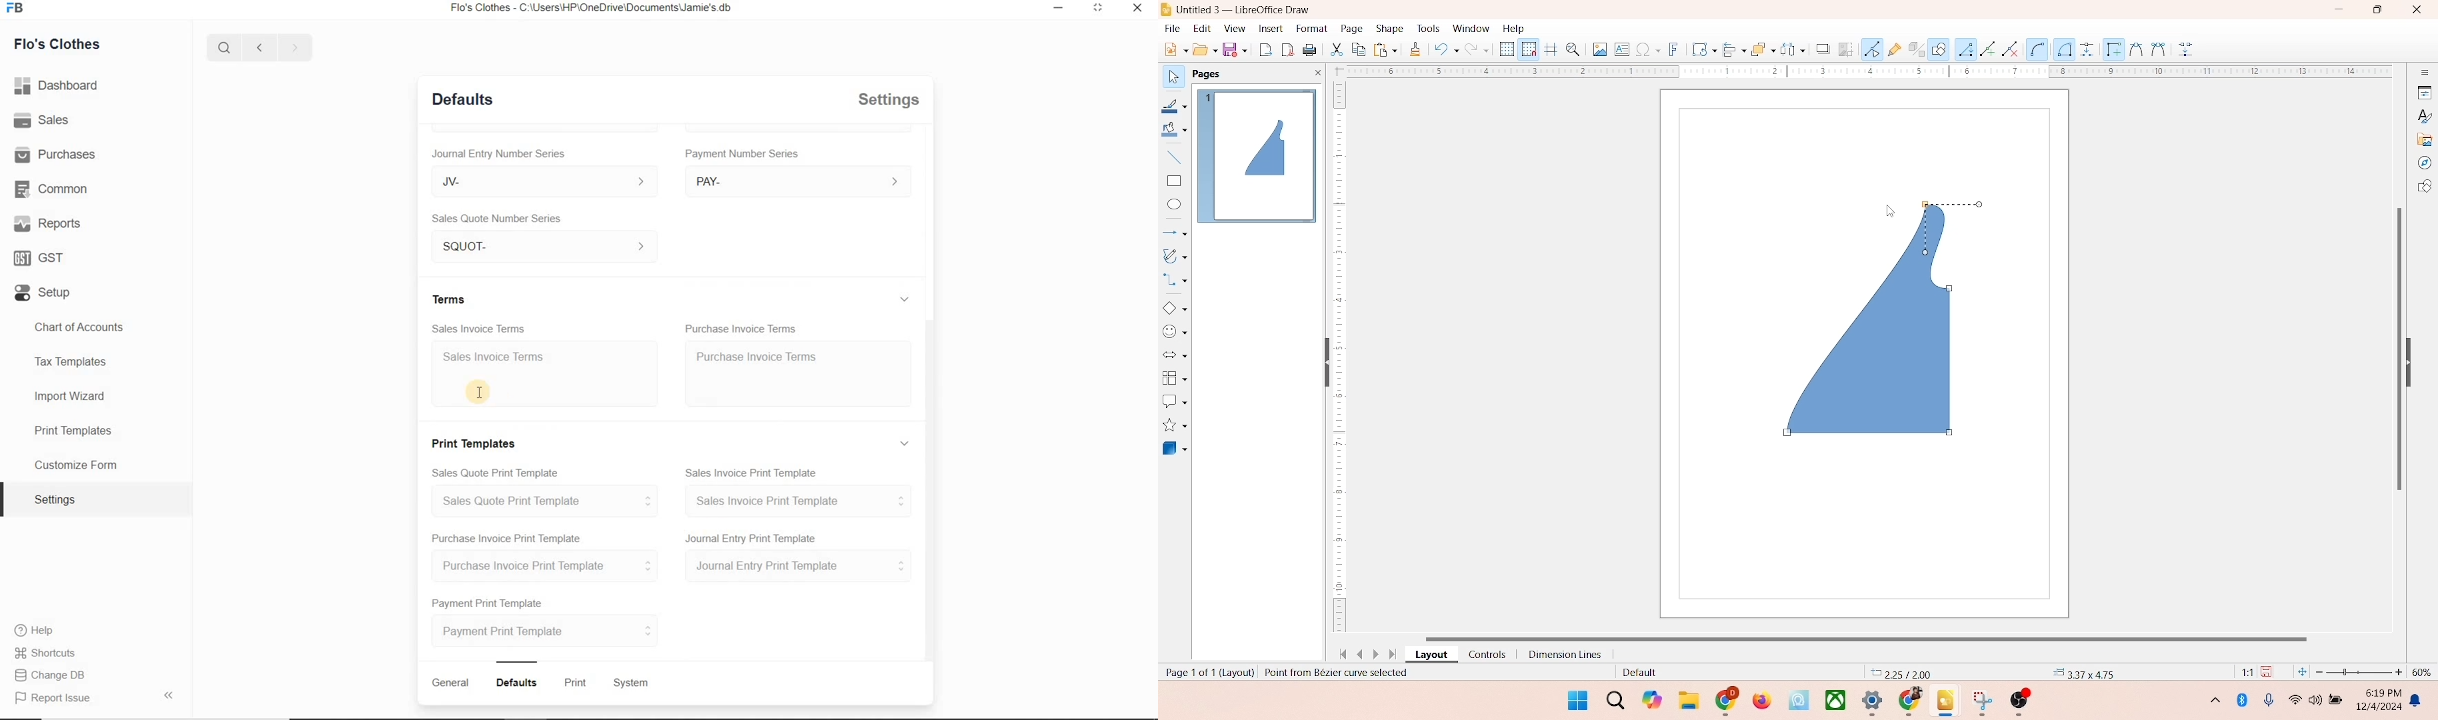 This screenshot has width=2464, height=728. What do you see at coordinates (49, 675) in the screenshot?
I see `Change DB` at bounding box center [49, 675].